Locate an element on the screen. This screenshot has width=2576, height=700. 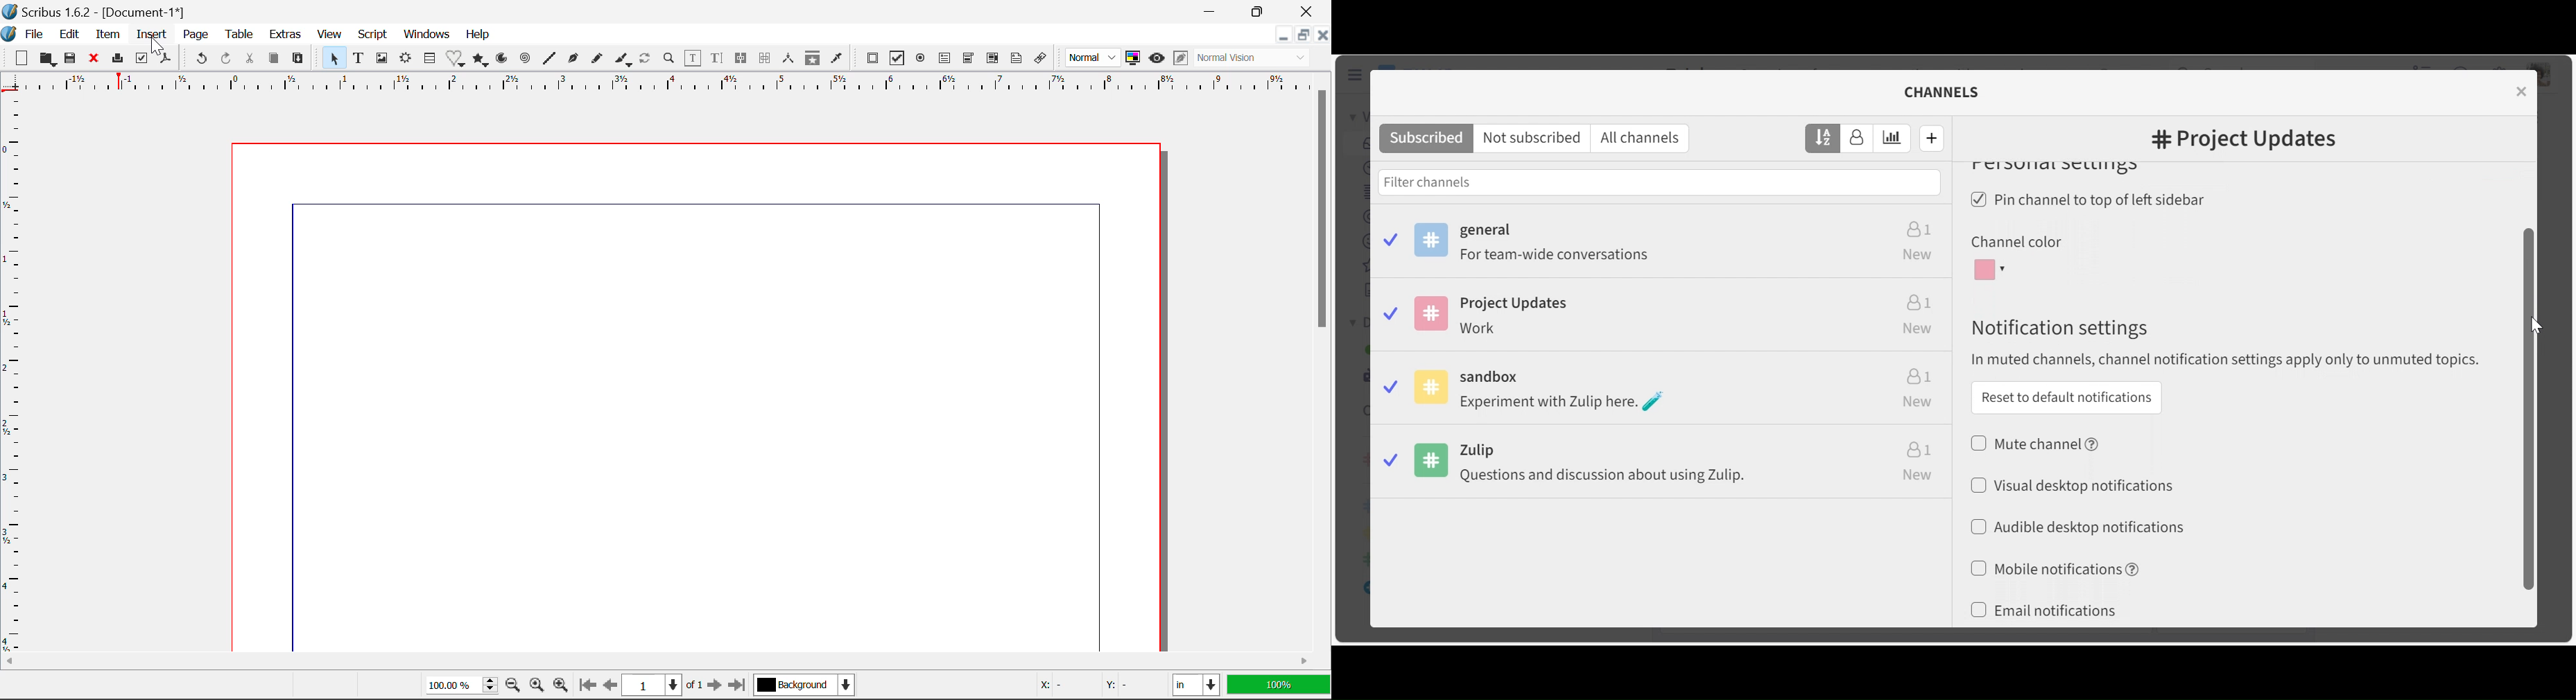
Pdf Text Field is located at coordinates (945, 60).